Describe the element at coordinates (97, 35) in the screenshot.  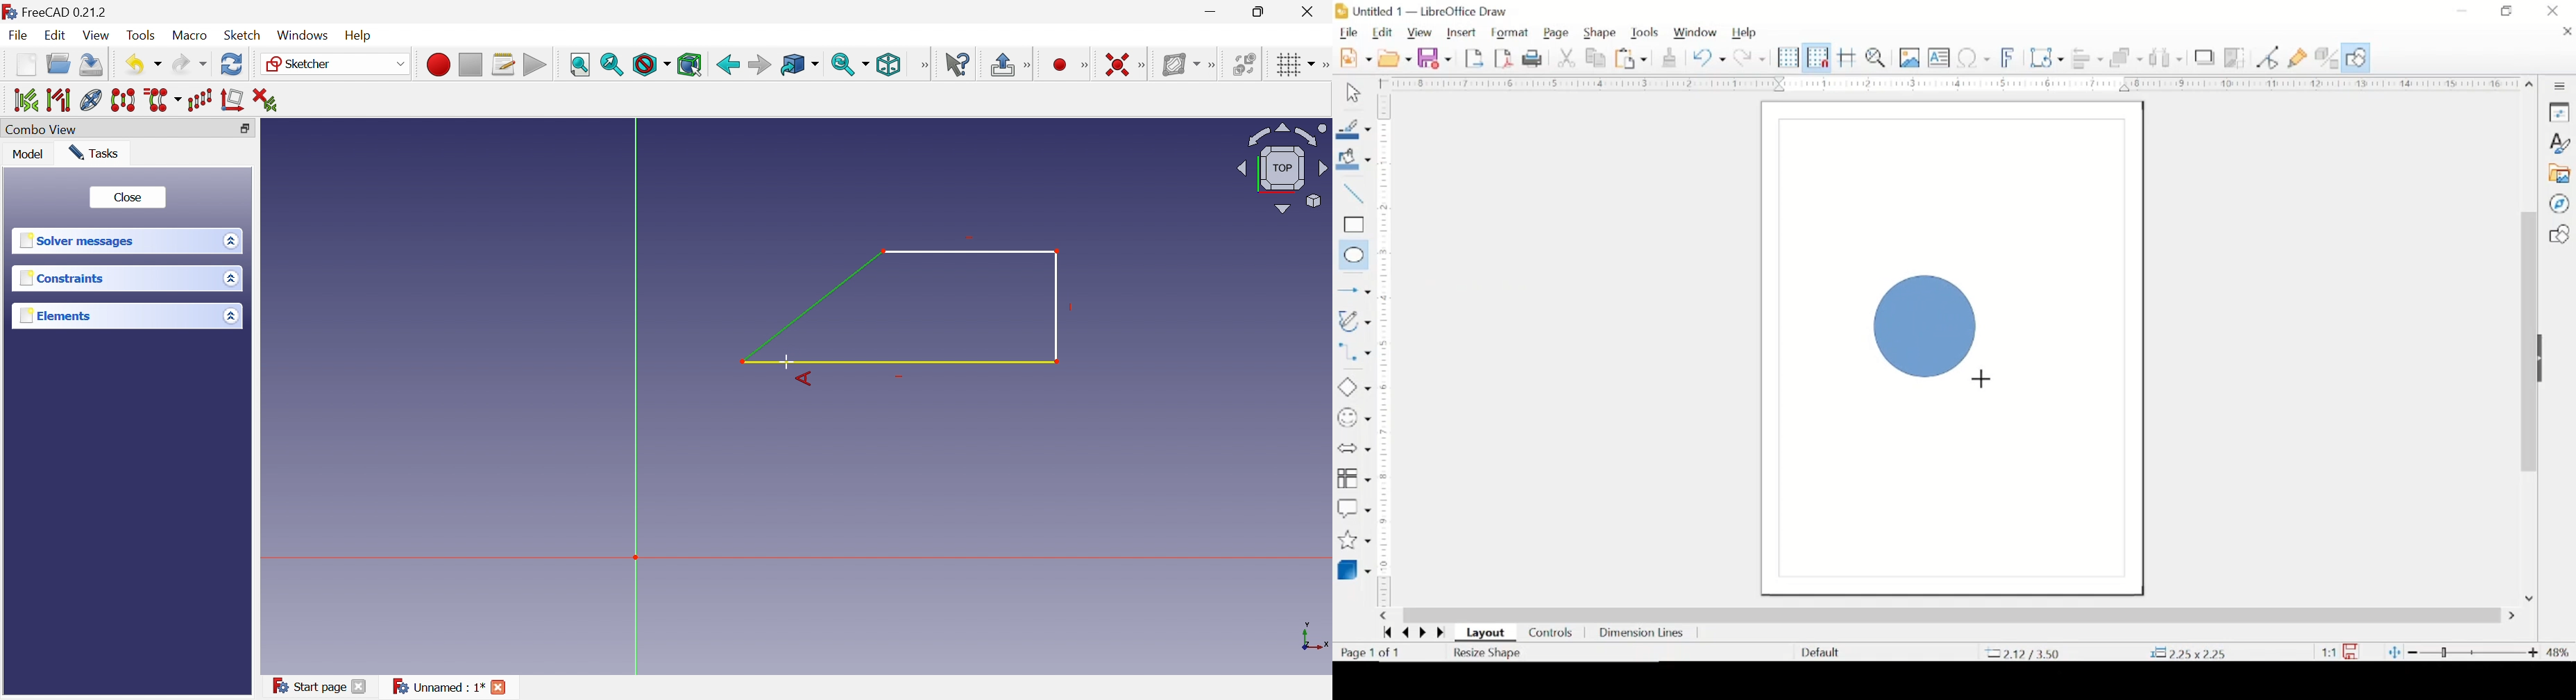
I see `View` at that location.